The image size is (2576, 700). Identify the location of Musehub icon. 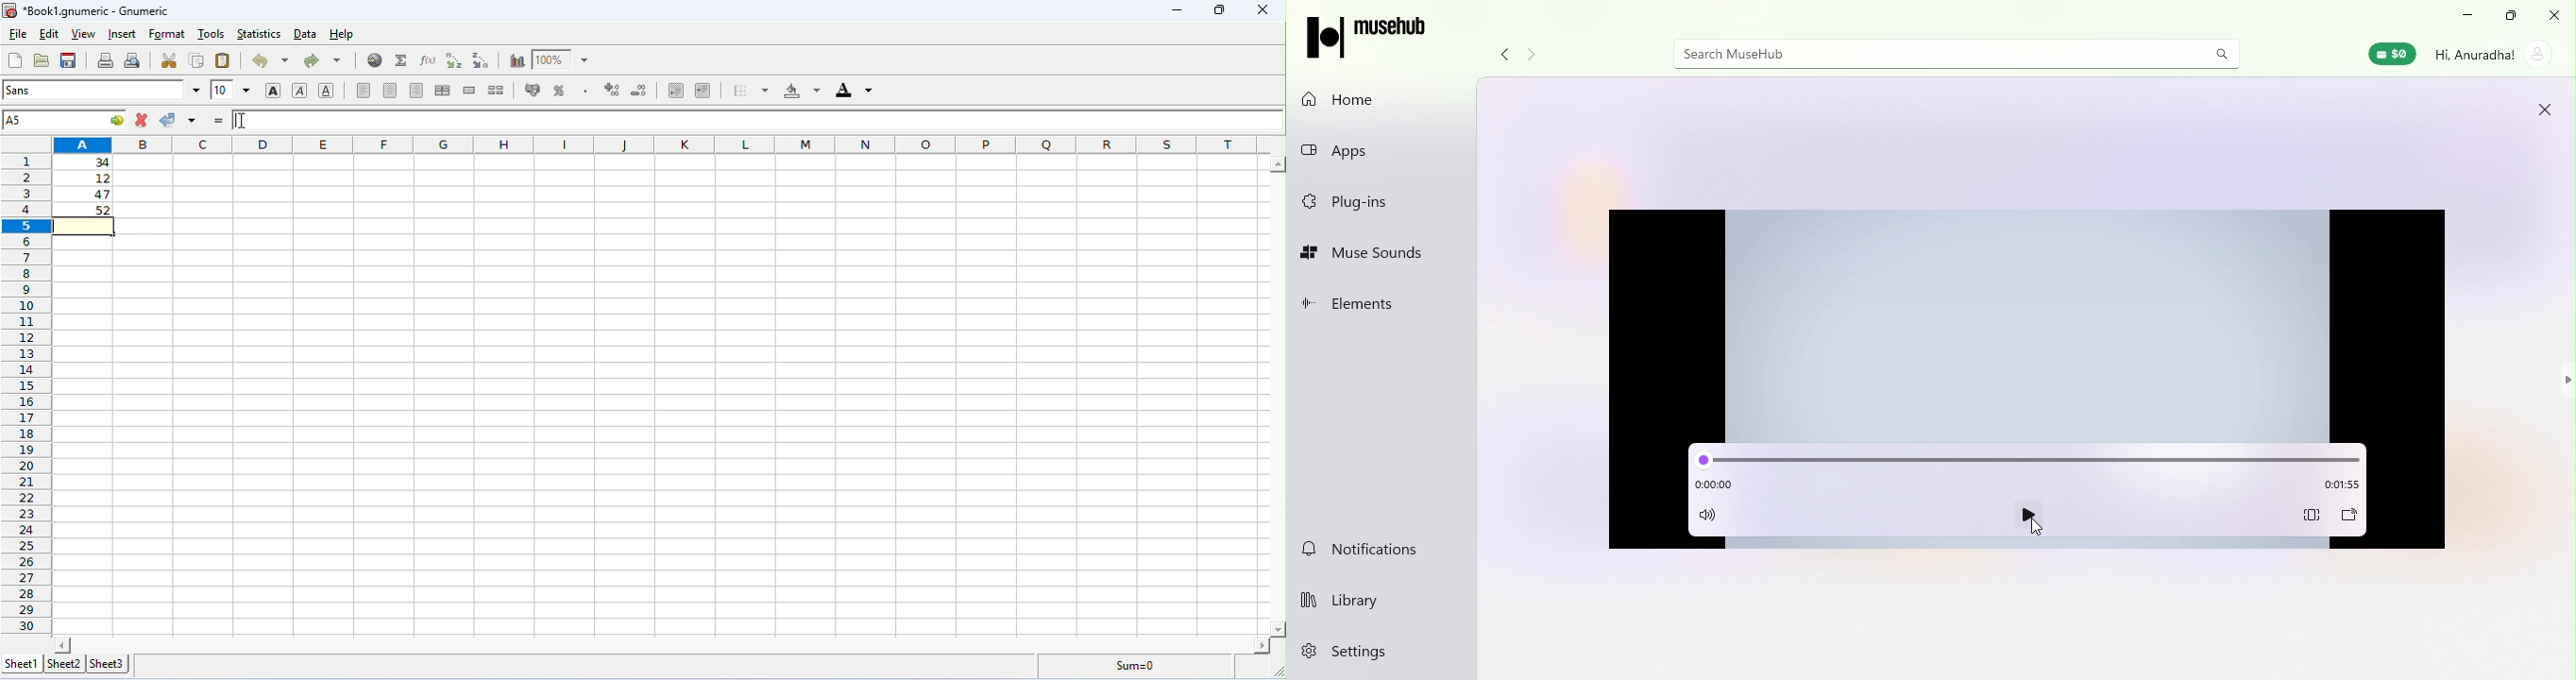
(1367, 40).